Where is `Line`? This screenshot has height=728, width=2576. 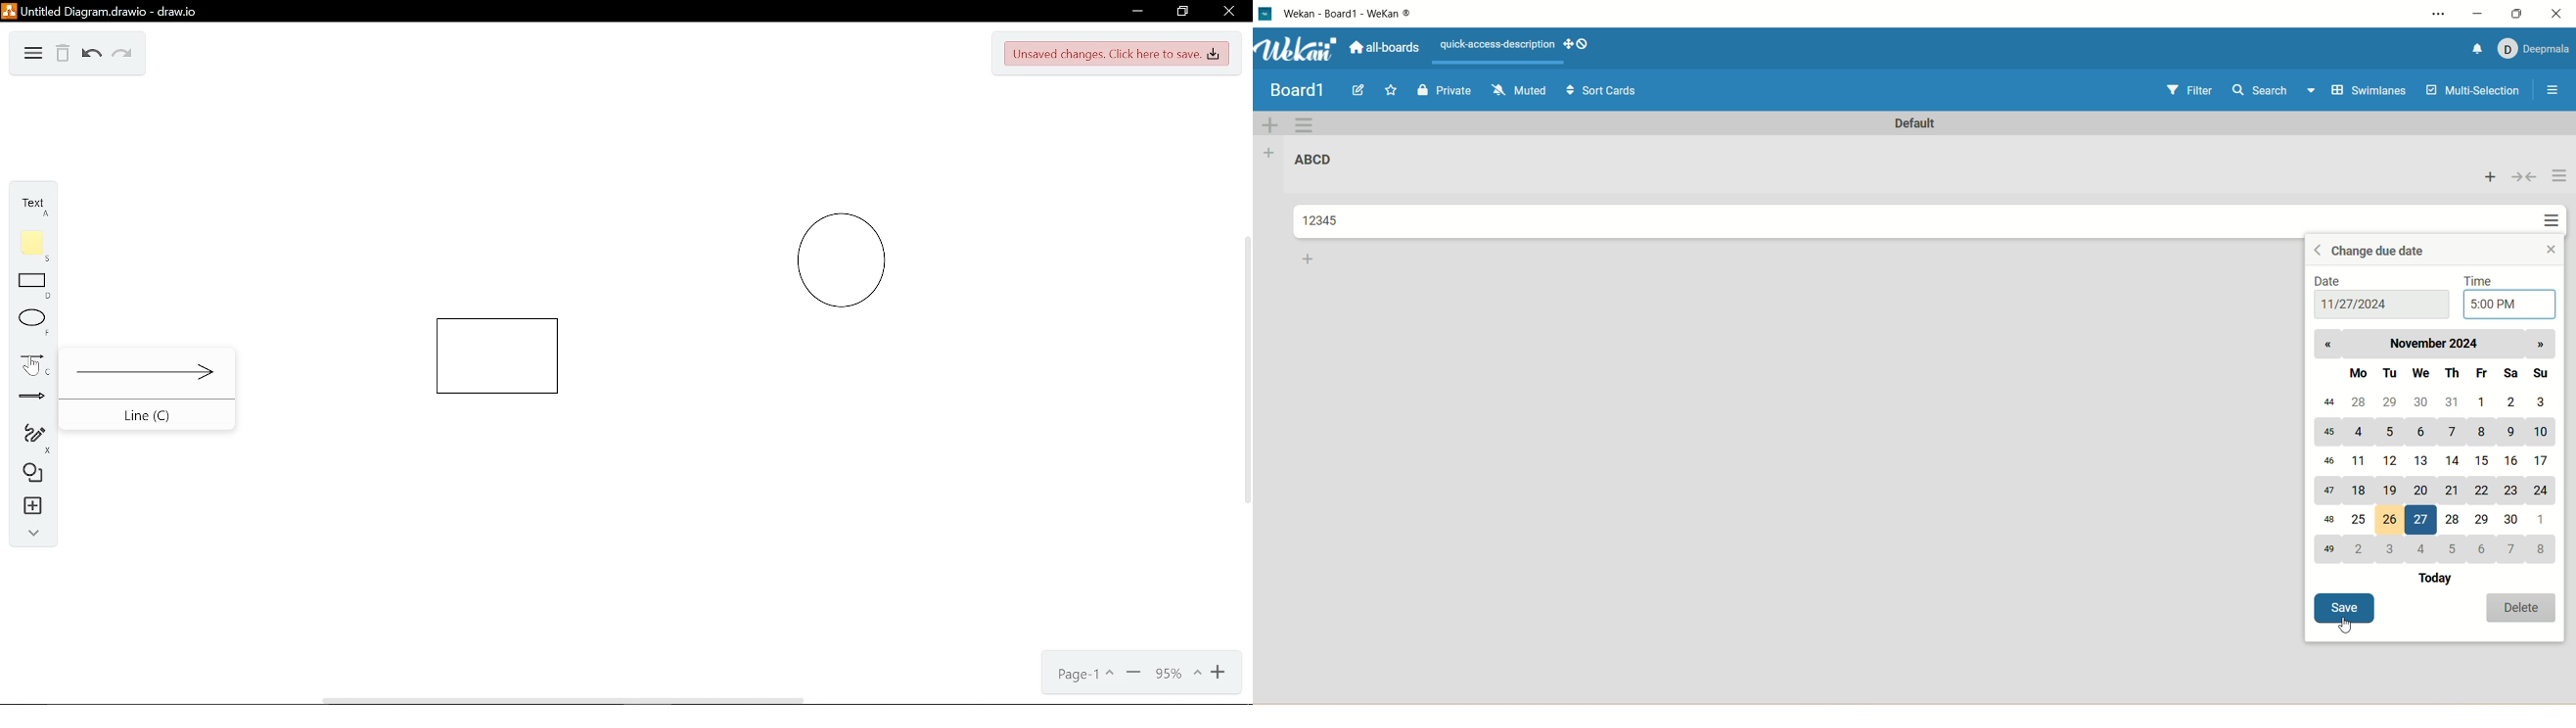
Line is located at coordinates (29, 359).